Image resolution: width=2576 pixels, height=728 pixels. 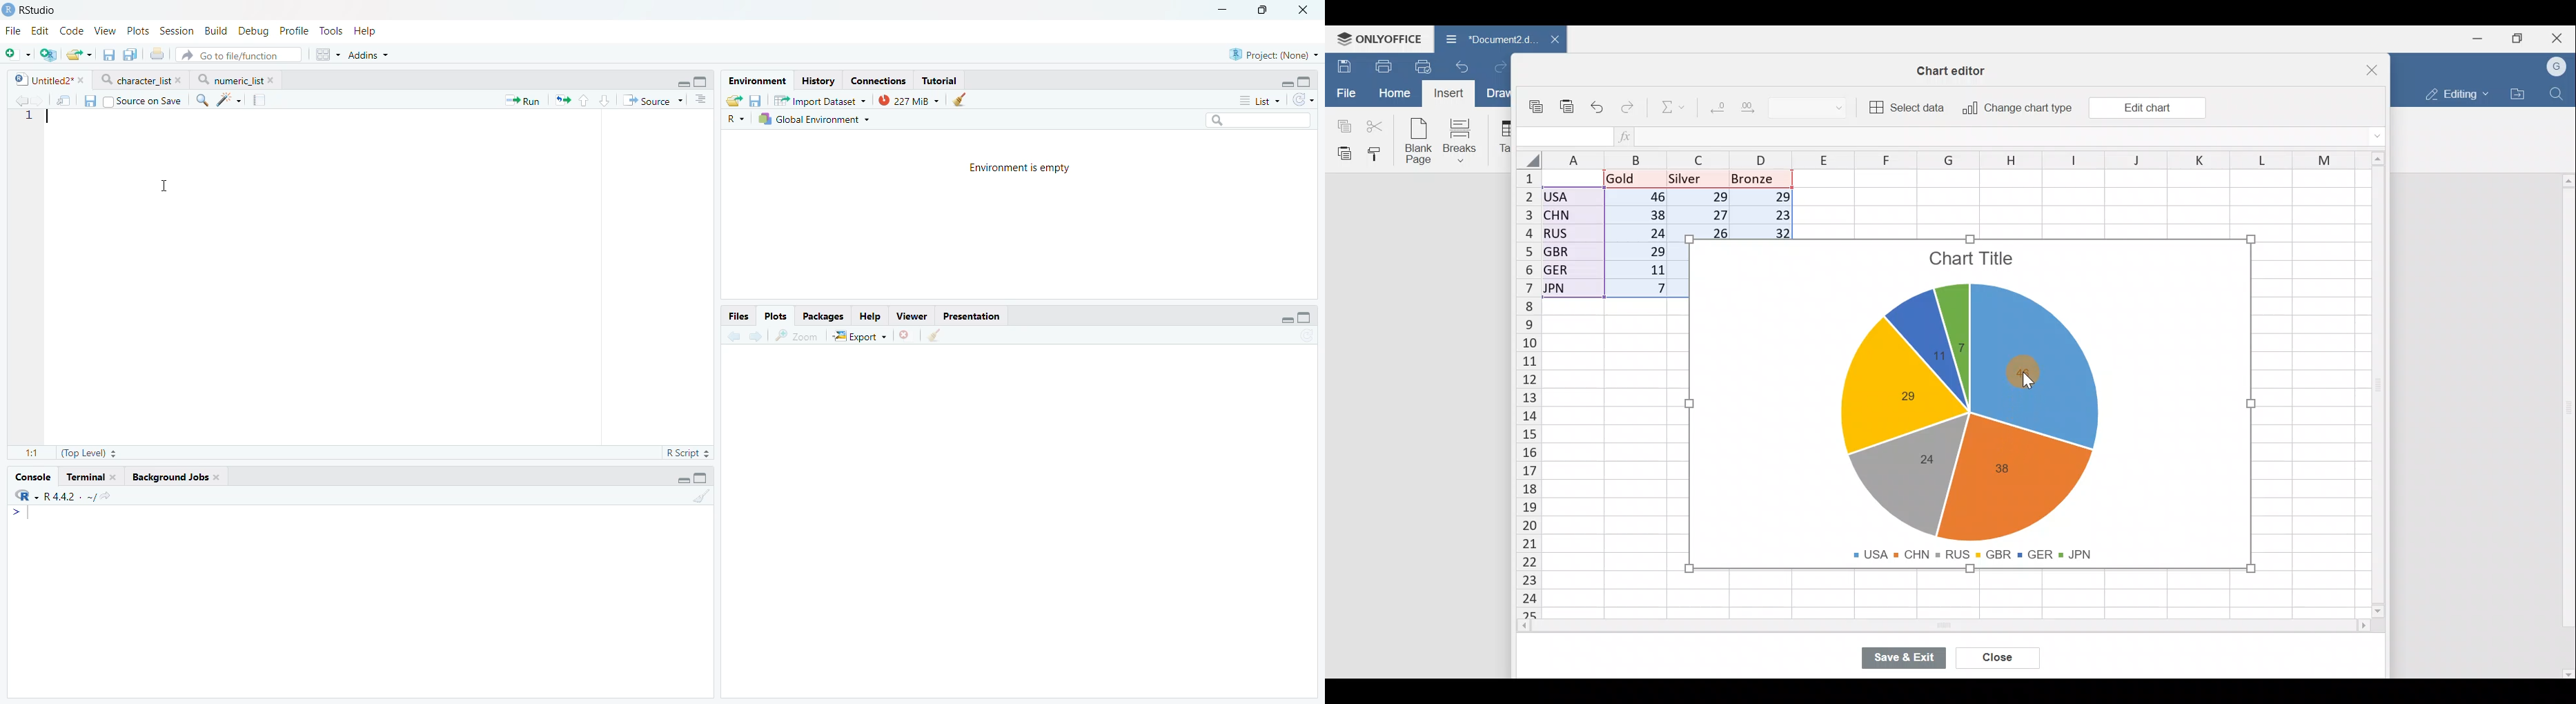 What do you see at coordinates (1303, 99) in the screenshot?
I see `Refresh list` at bounding box center [1303, 99].